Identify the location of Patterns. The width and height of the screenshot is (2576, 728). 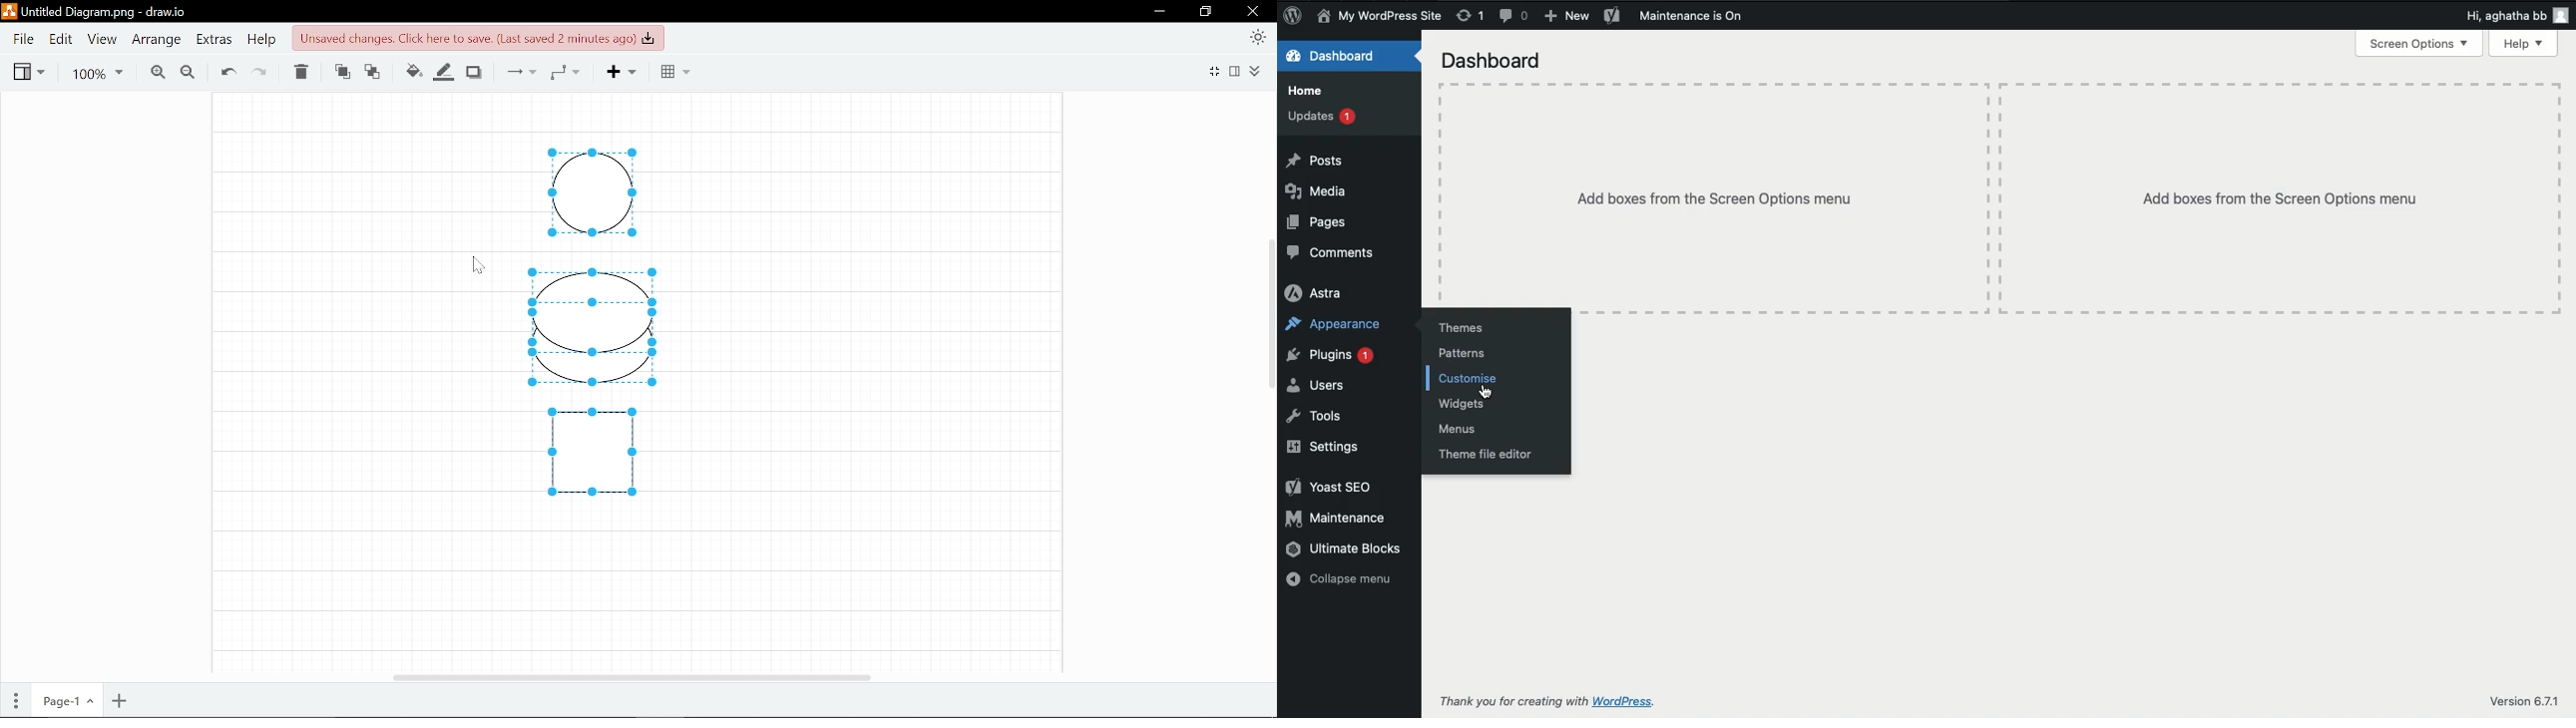
(1462, 353).